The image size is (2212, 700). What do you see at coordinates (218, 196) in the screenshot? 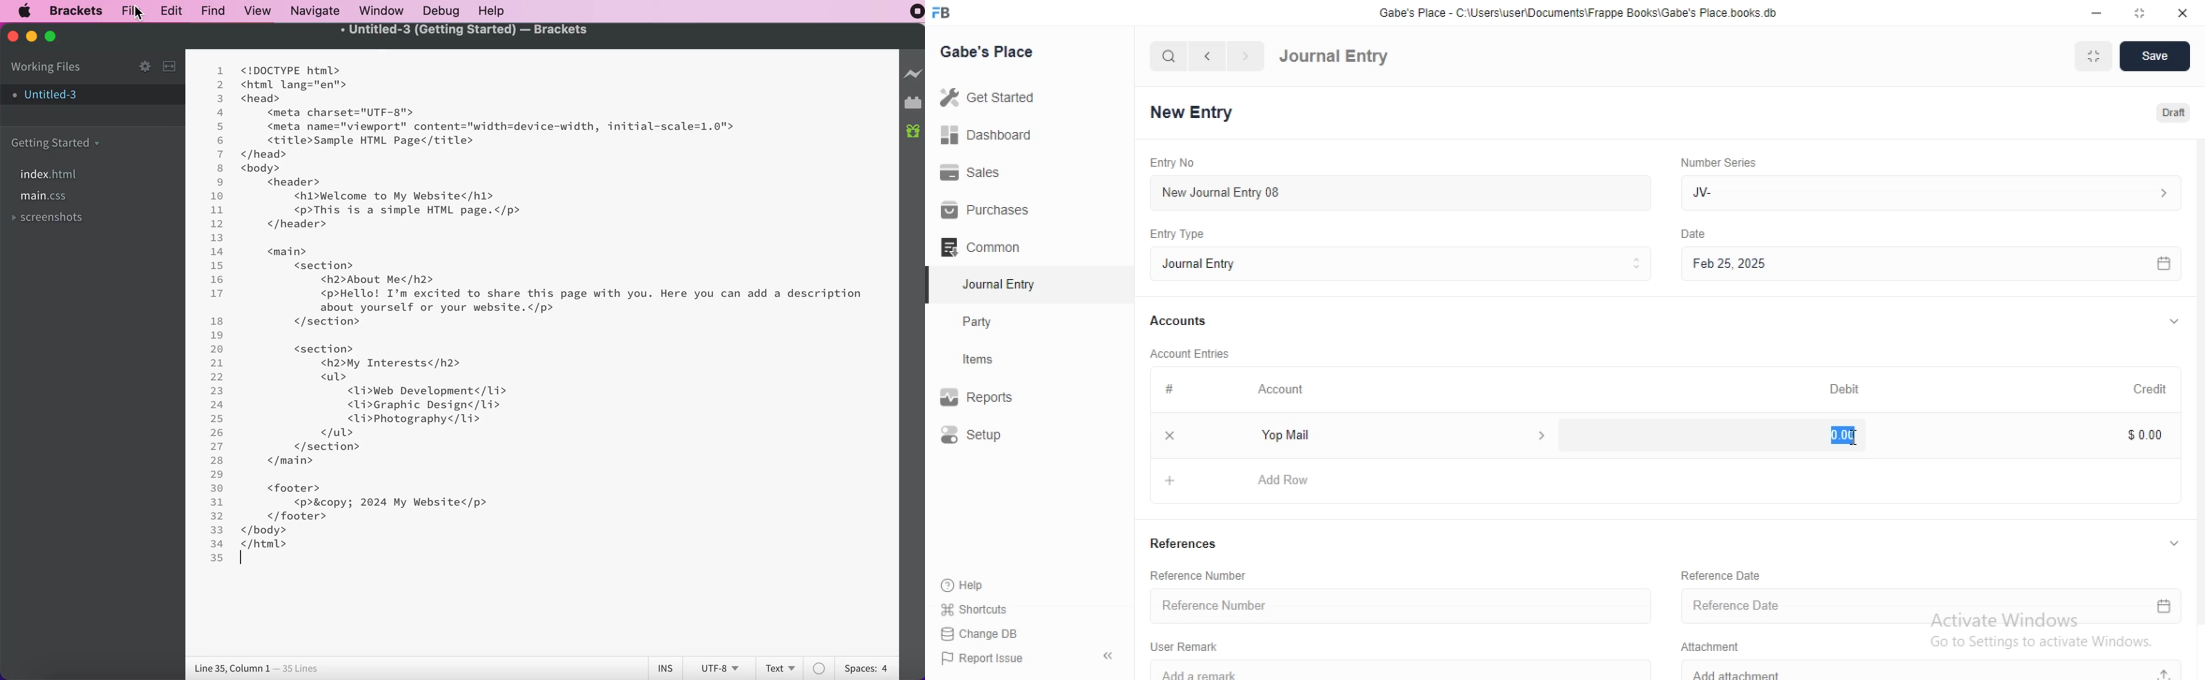
I see `10` at bounding box center [218, 196].